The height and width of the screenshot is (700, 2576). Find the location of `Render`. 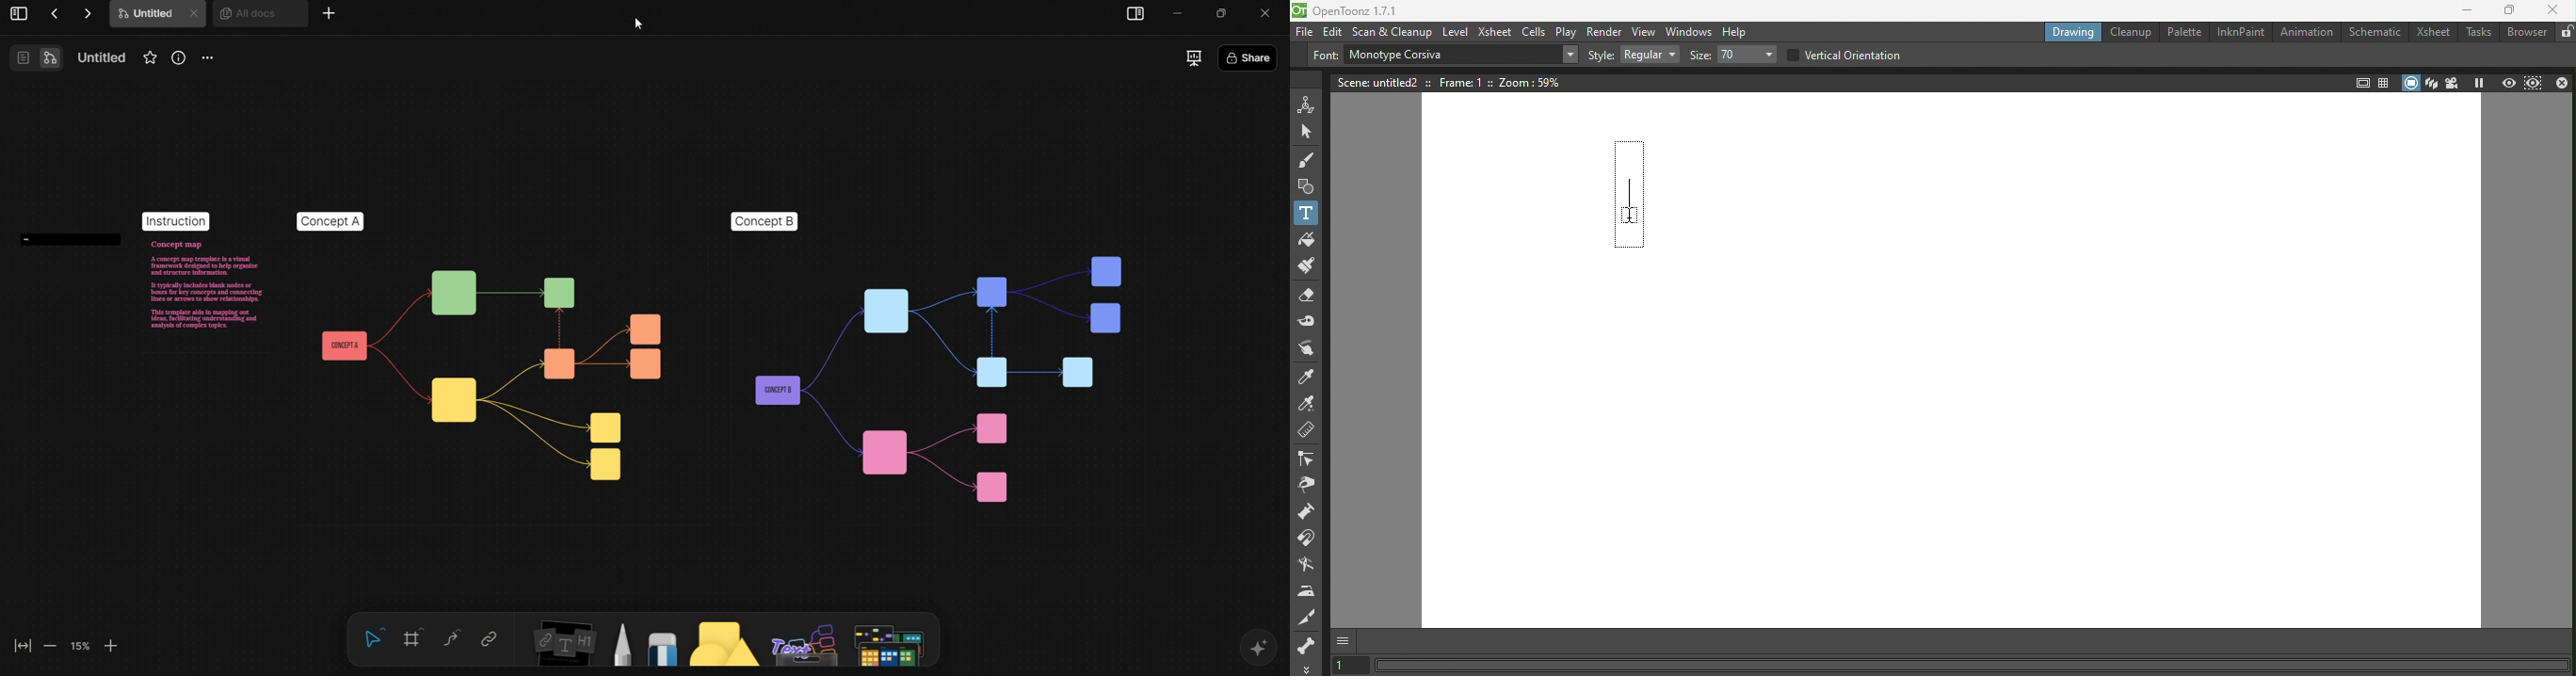

Render is located at coordinates (1606, 33).